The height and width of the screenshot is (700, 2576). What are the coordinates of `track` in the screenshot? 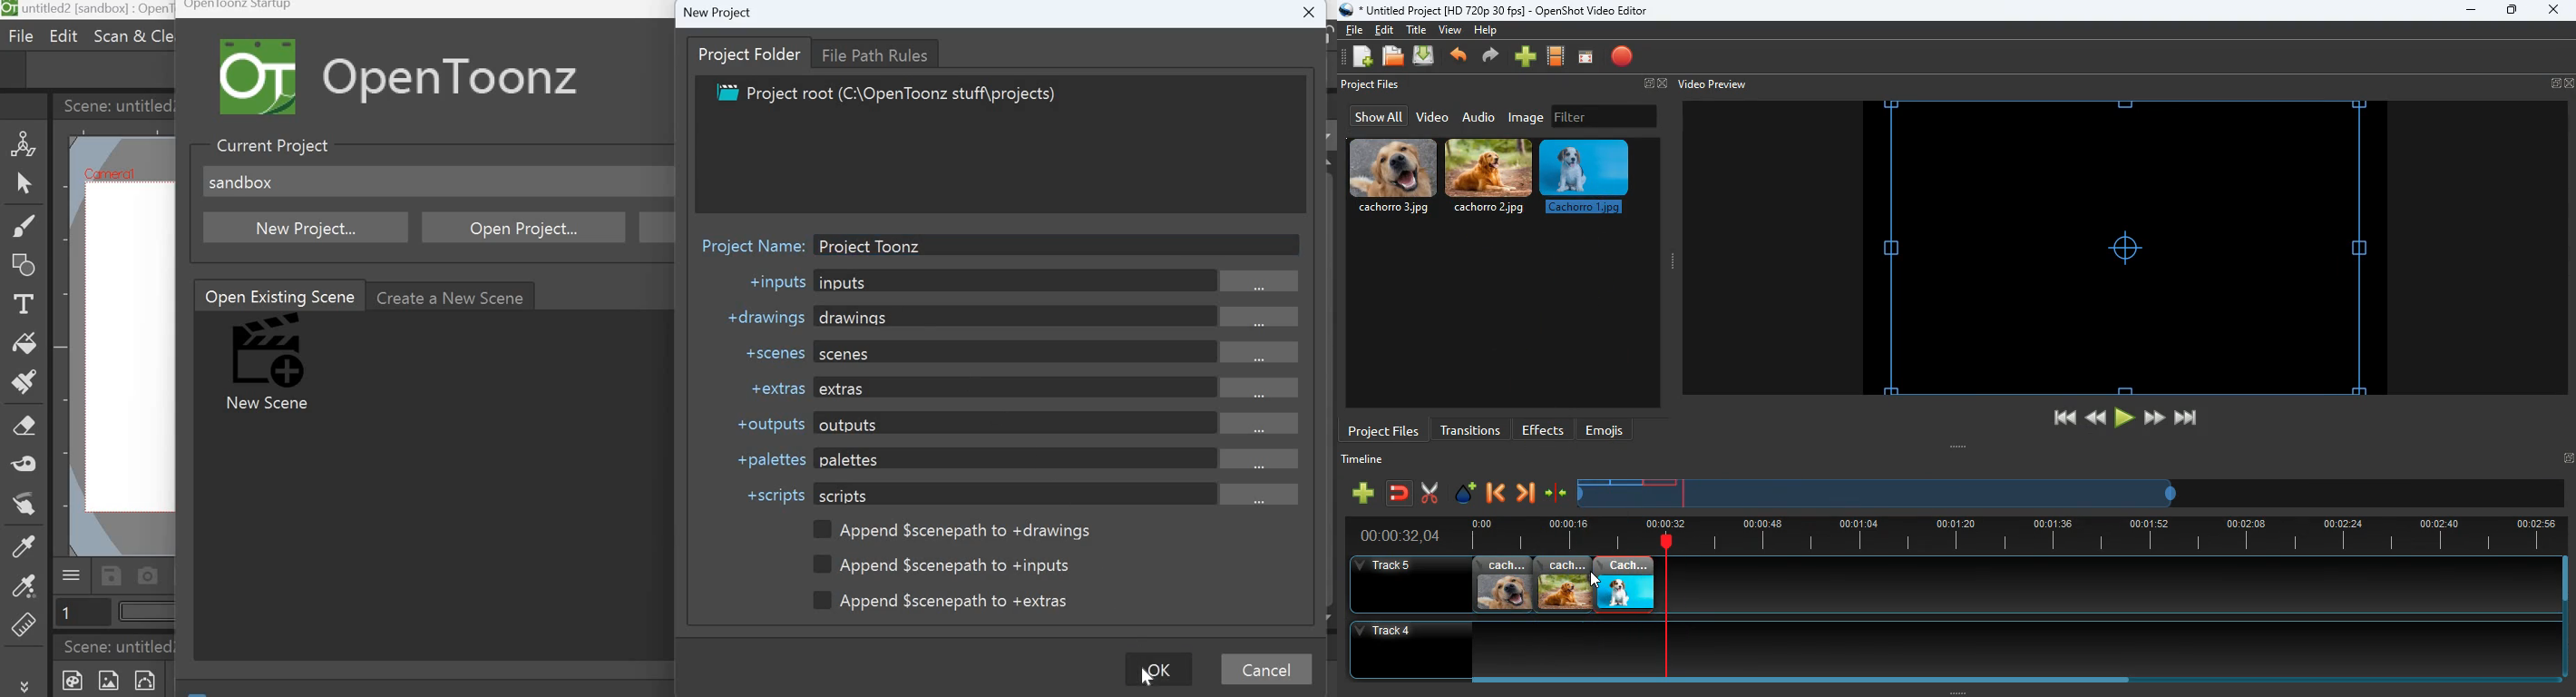 It's located at (1938, 649).